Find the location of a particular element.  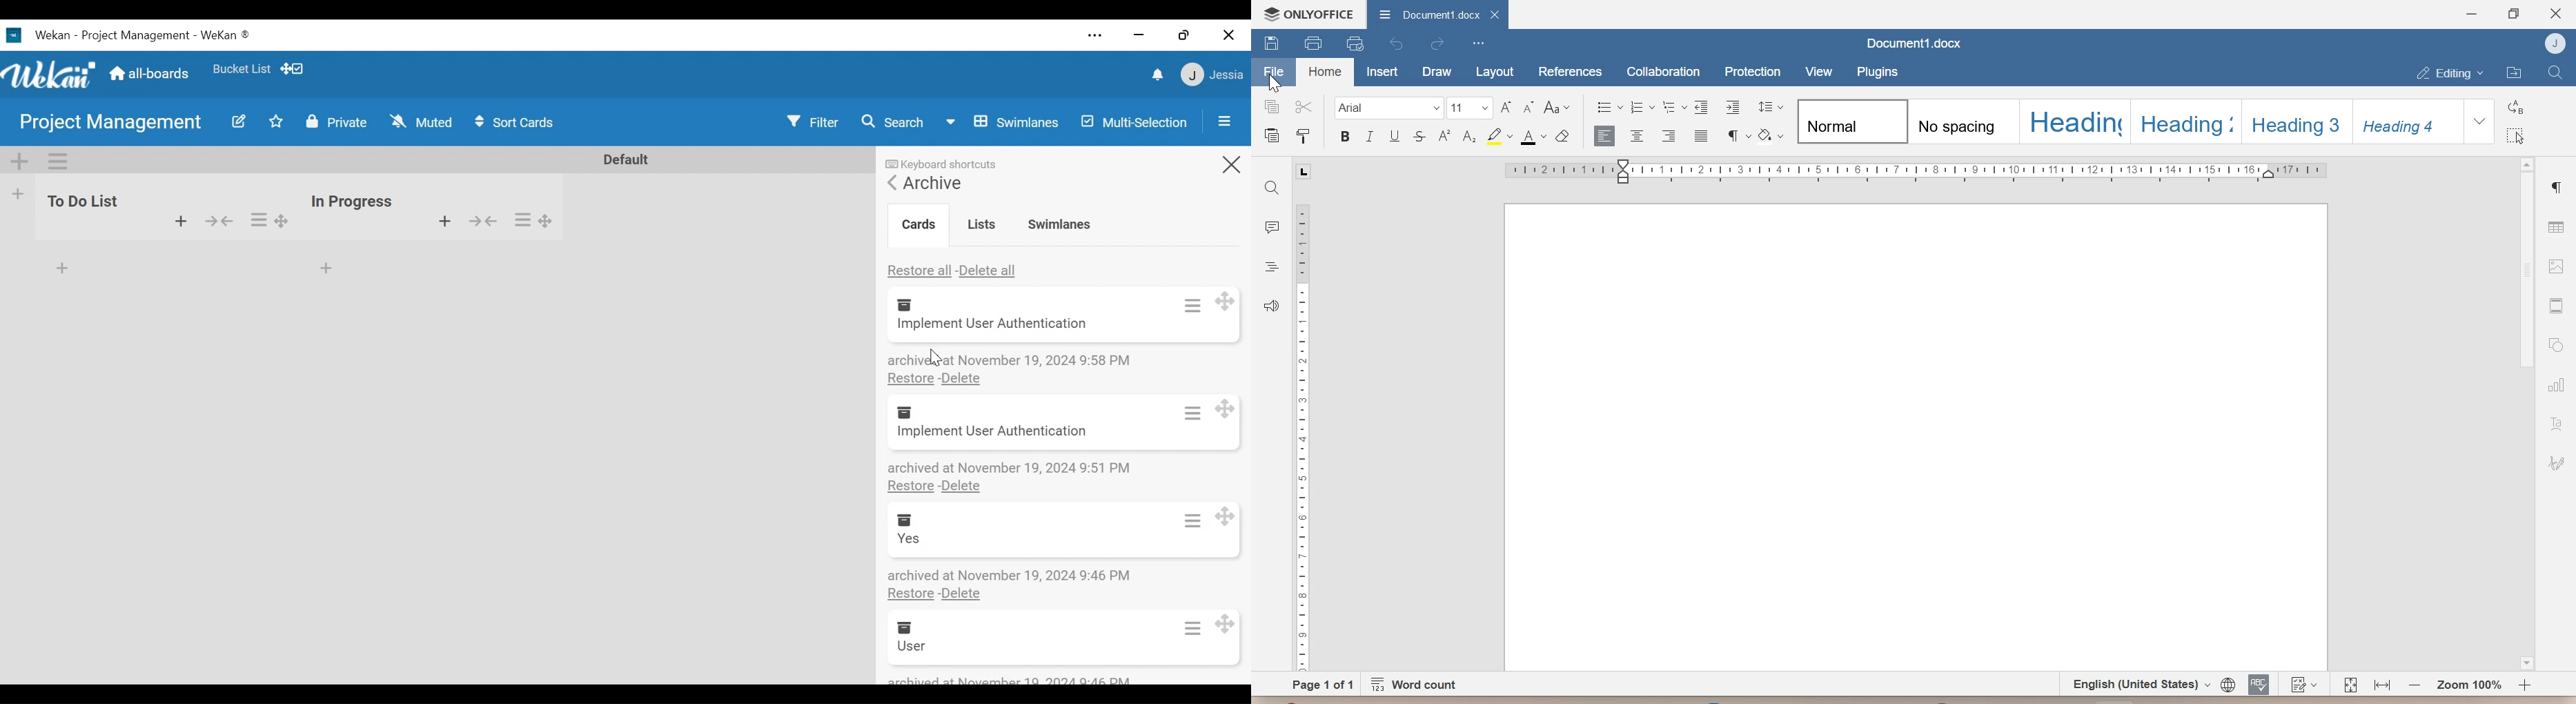

archived at number 12 is located at coordinates (1013, 678).